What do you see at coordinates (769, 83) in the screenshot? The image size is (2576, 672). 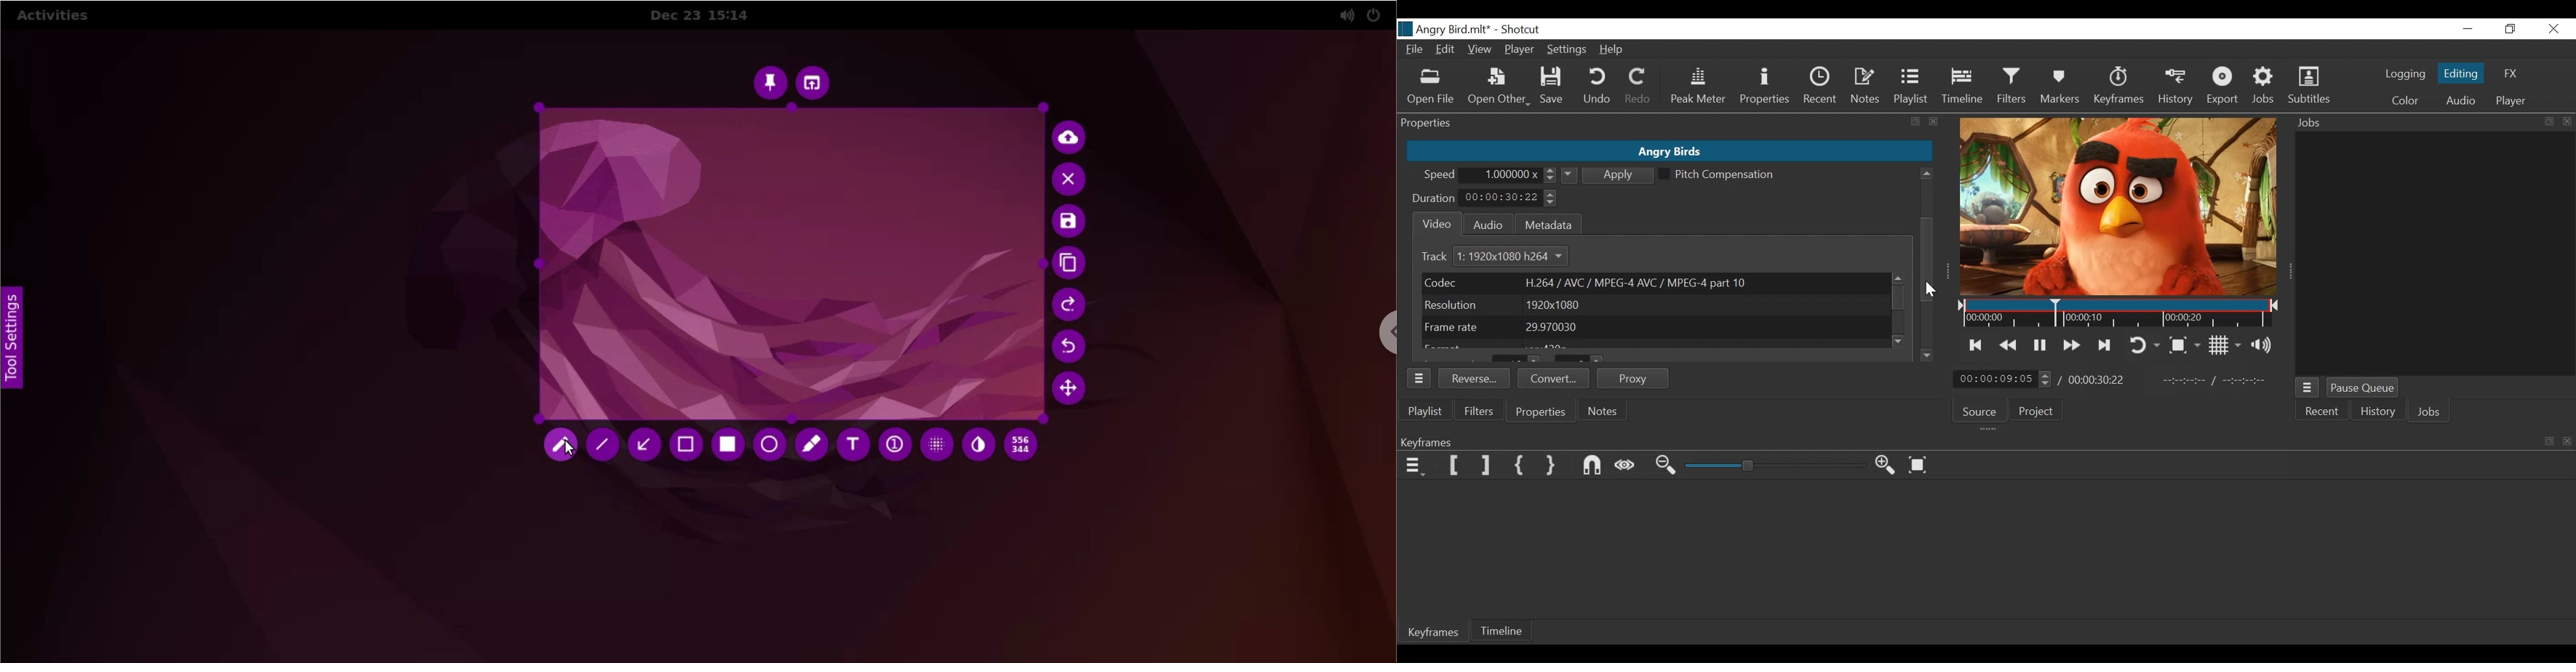 I see `pin` at bounding box center [769, 83].